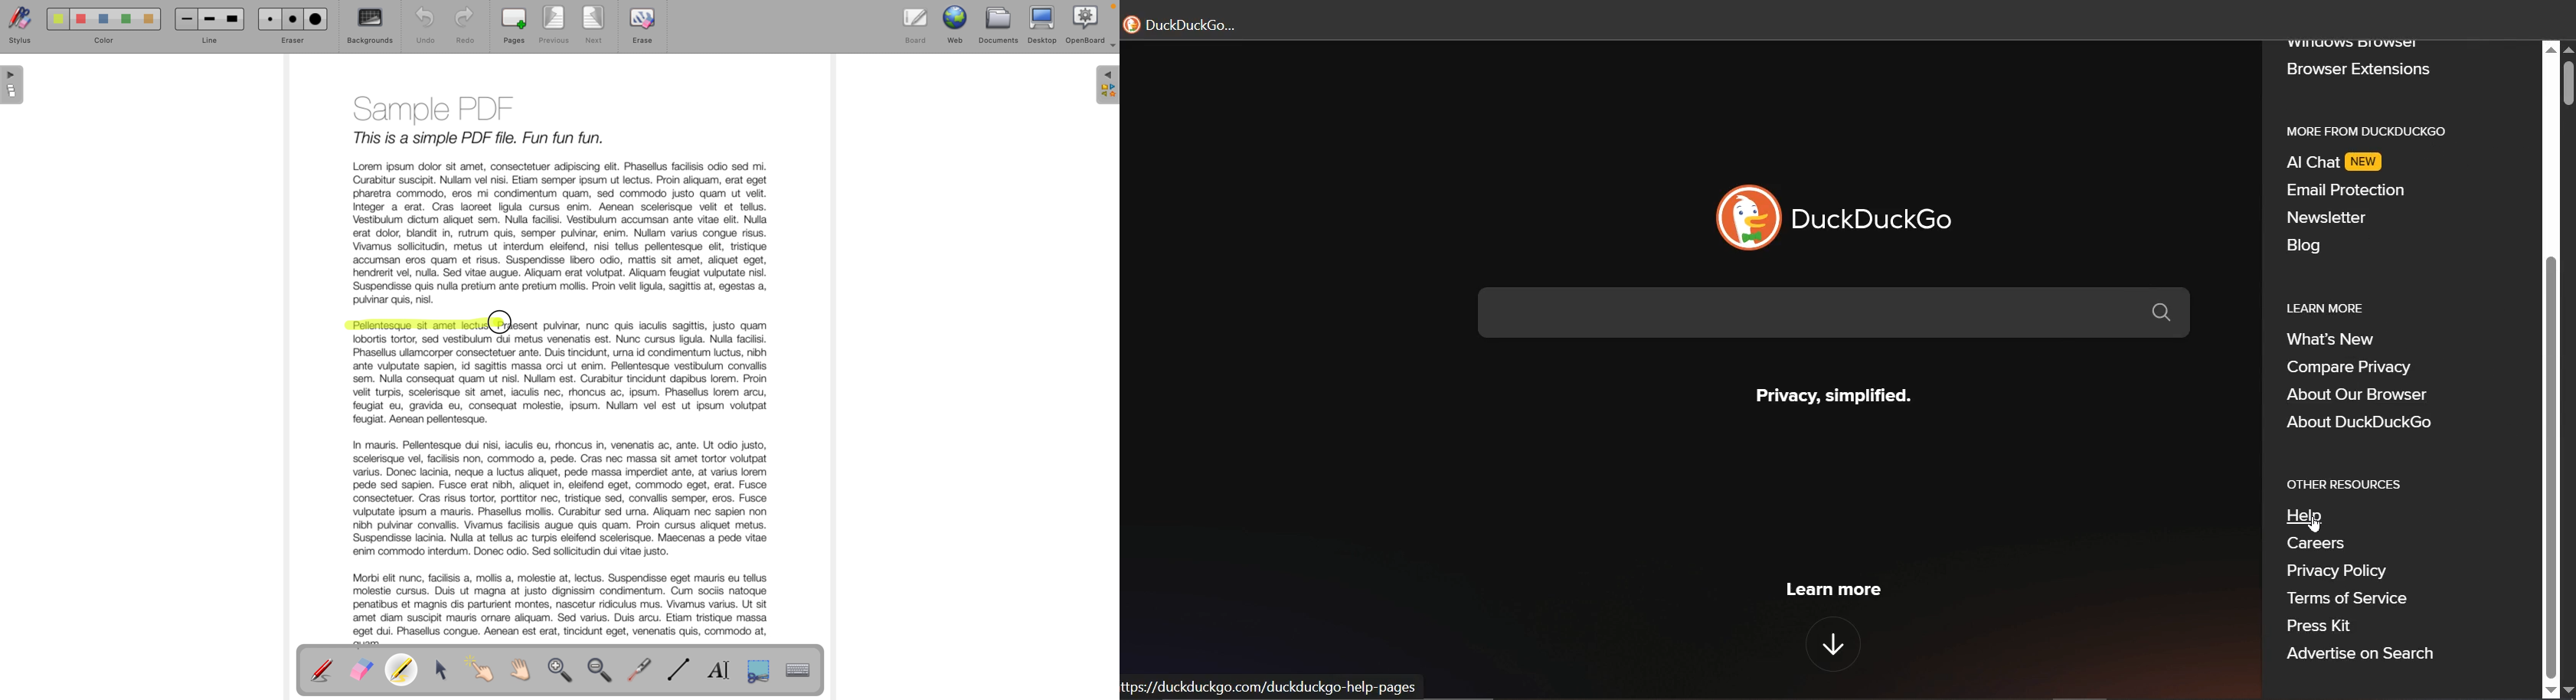  I want to click on Privacy, simplified, so click(1829, 392).